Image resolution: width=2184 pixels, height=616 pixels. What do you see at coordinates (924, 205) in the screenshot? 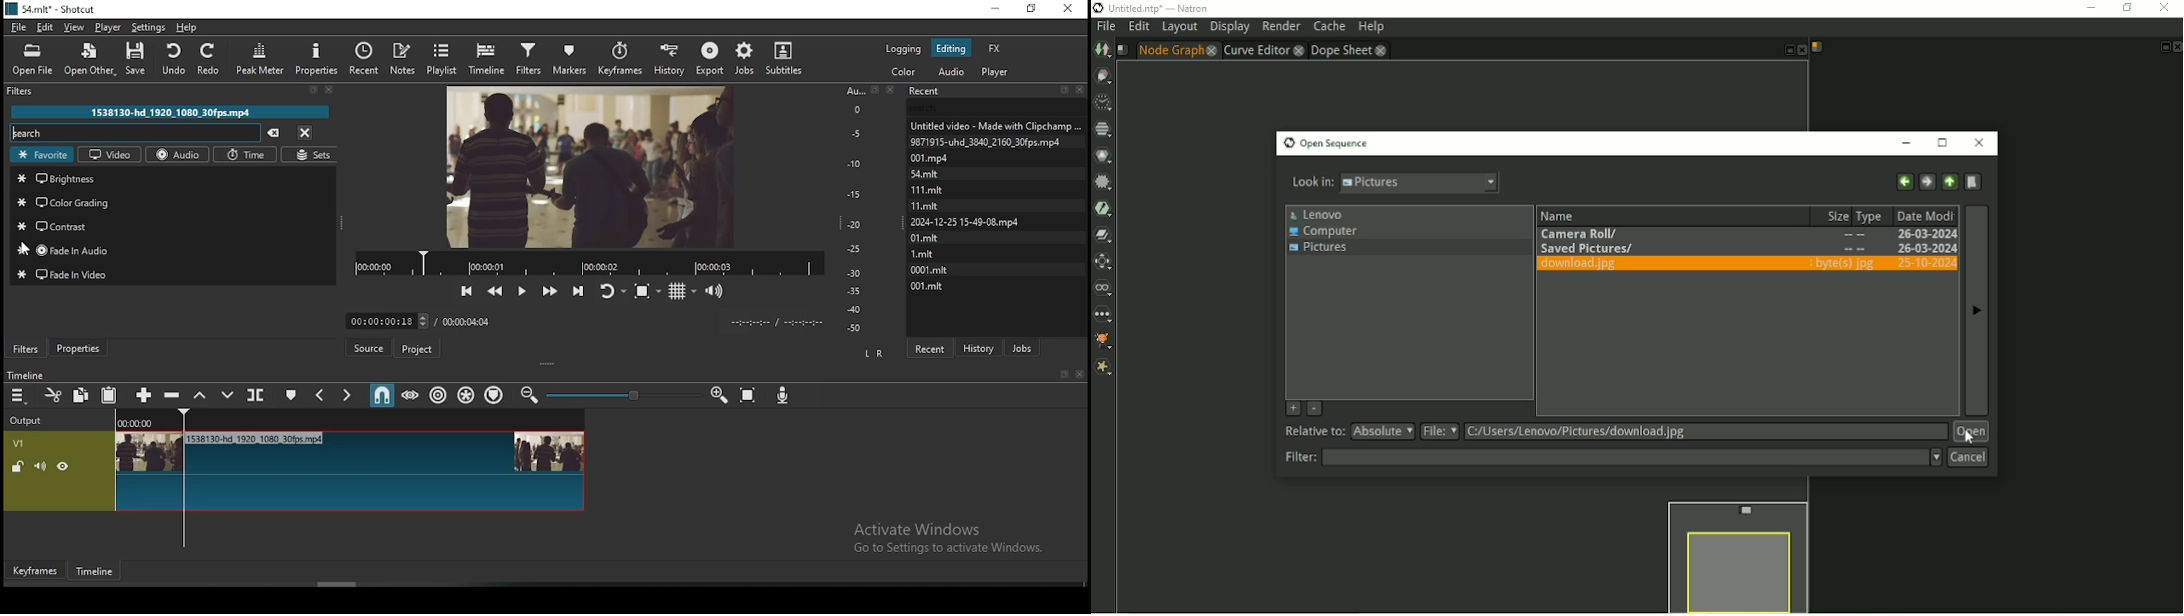
I see `11.mit` at bounding box center [924, 205].